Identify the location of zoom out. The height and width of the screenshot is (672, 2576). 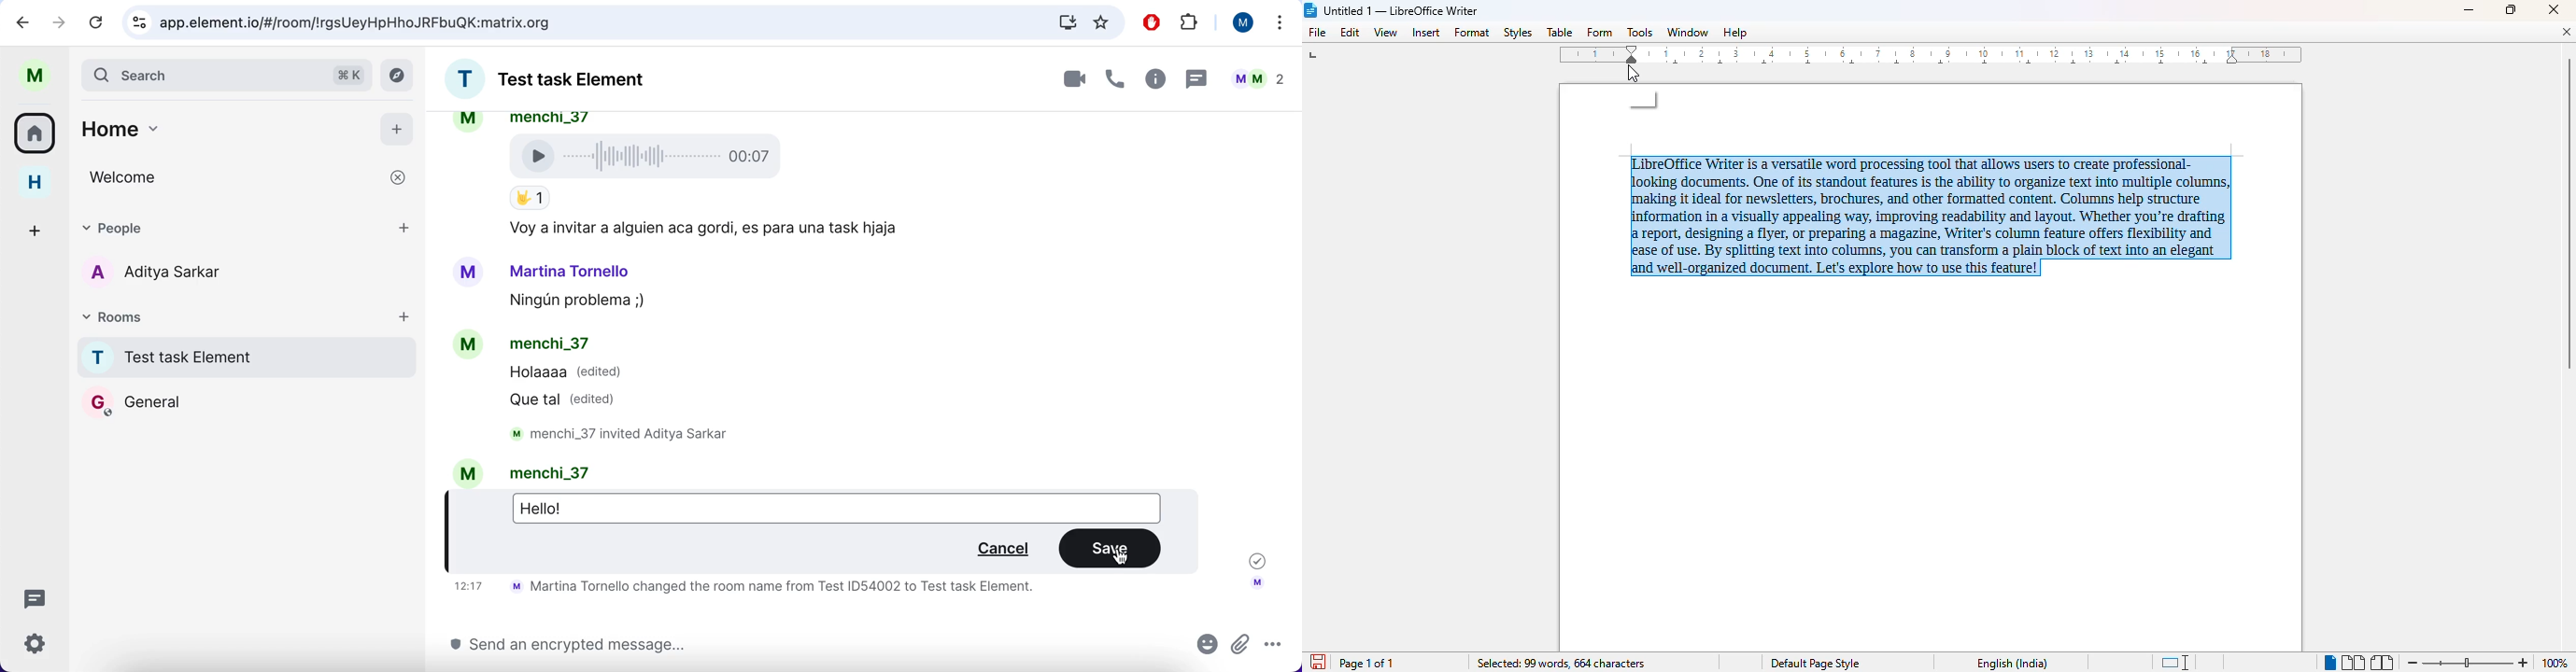
(2413, 663).